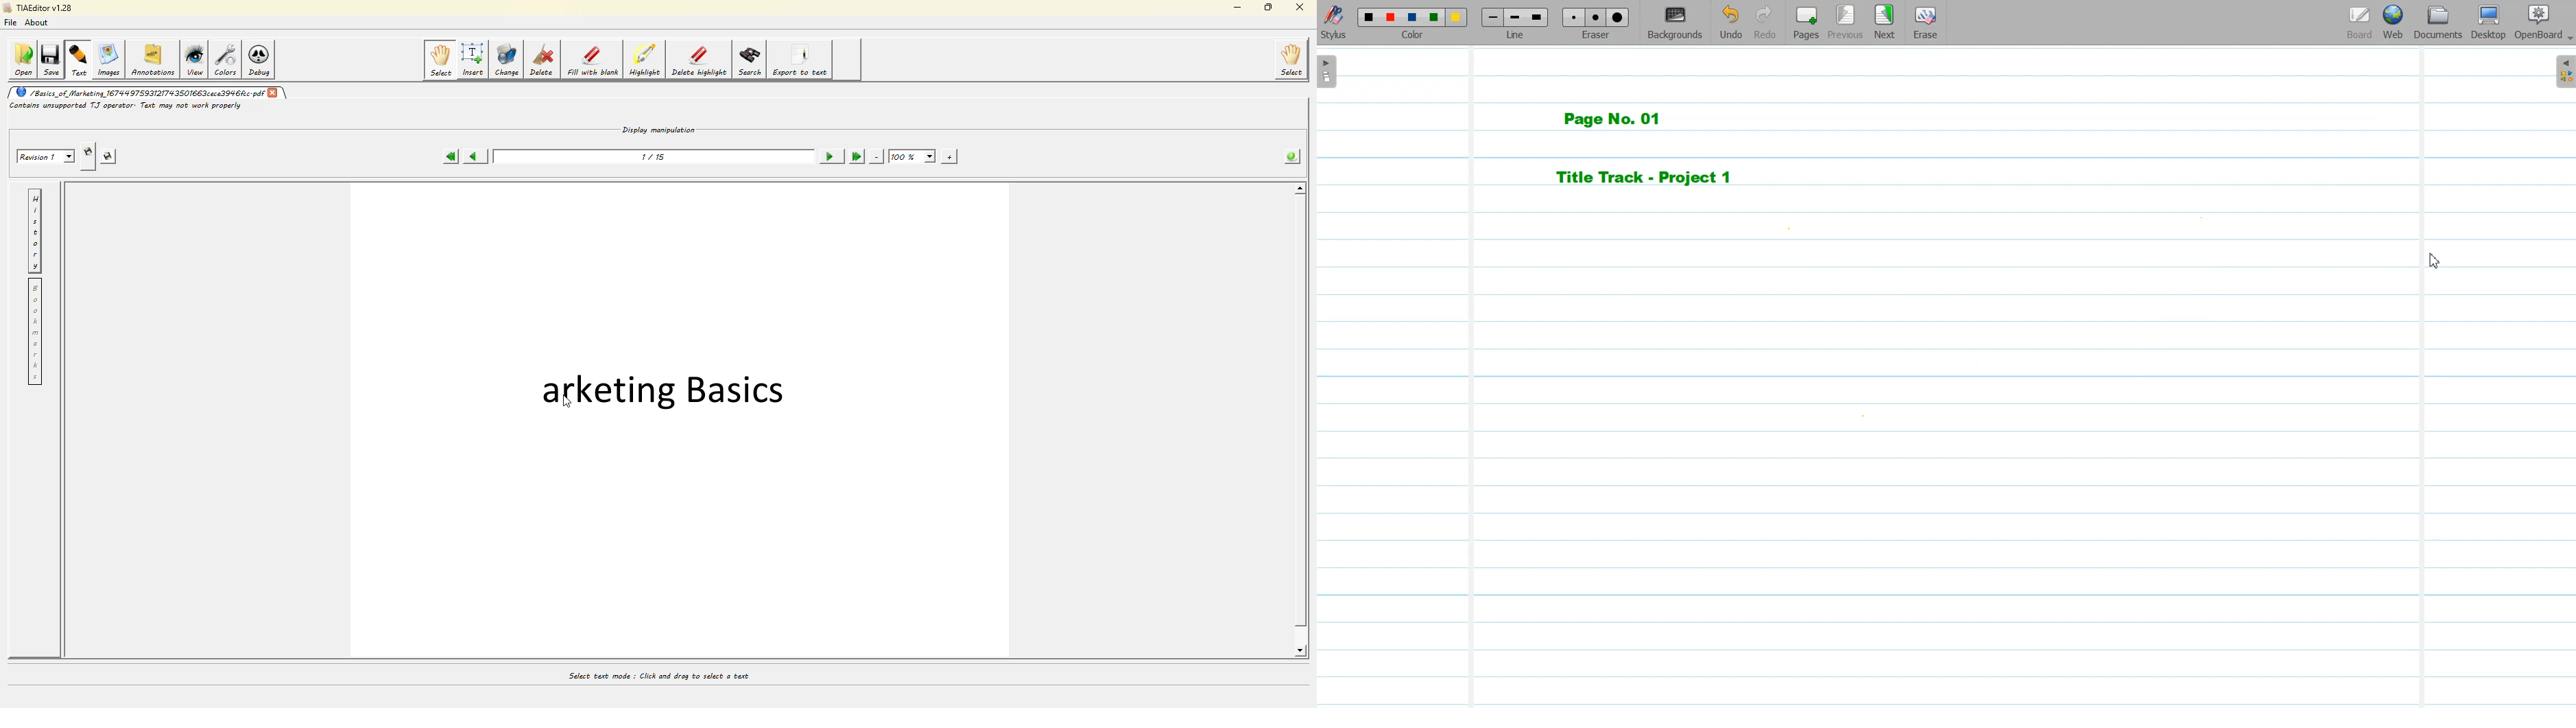 This screenshot has height=728, width=2576. Describe the element at coordinates (2537, 22) in the screenshot. I see `Open Board` at that location.